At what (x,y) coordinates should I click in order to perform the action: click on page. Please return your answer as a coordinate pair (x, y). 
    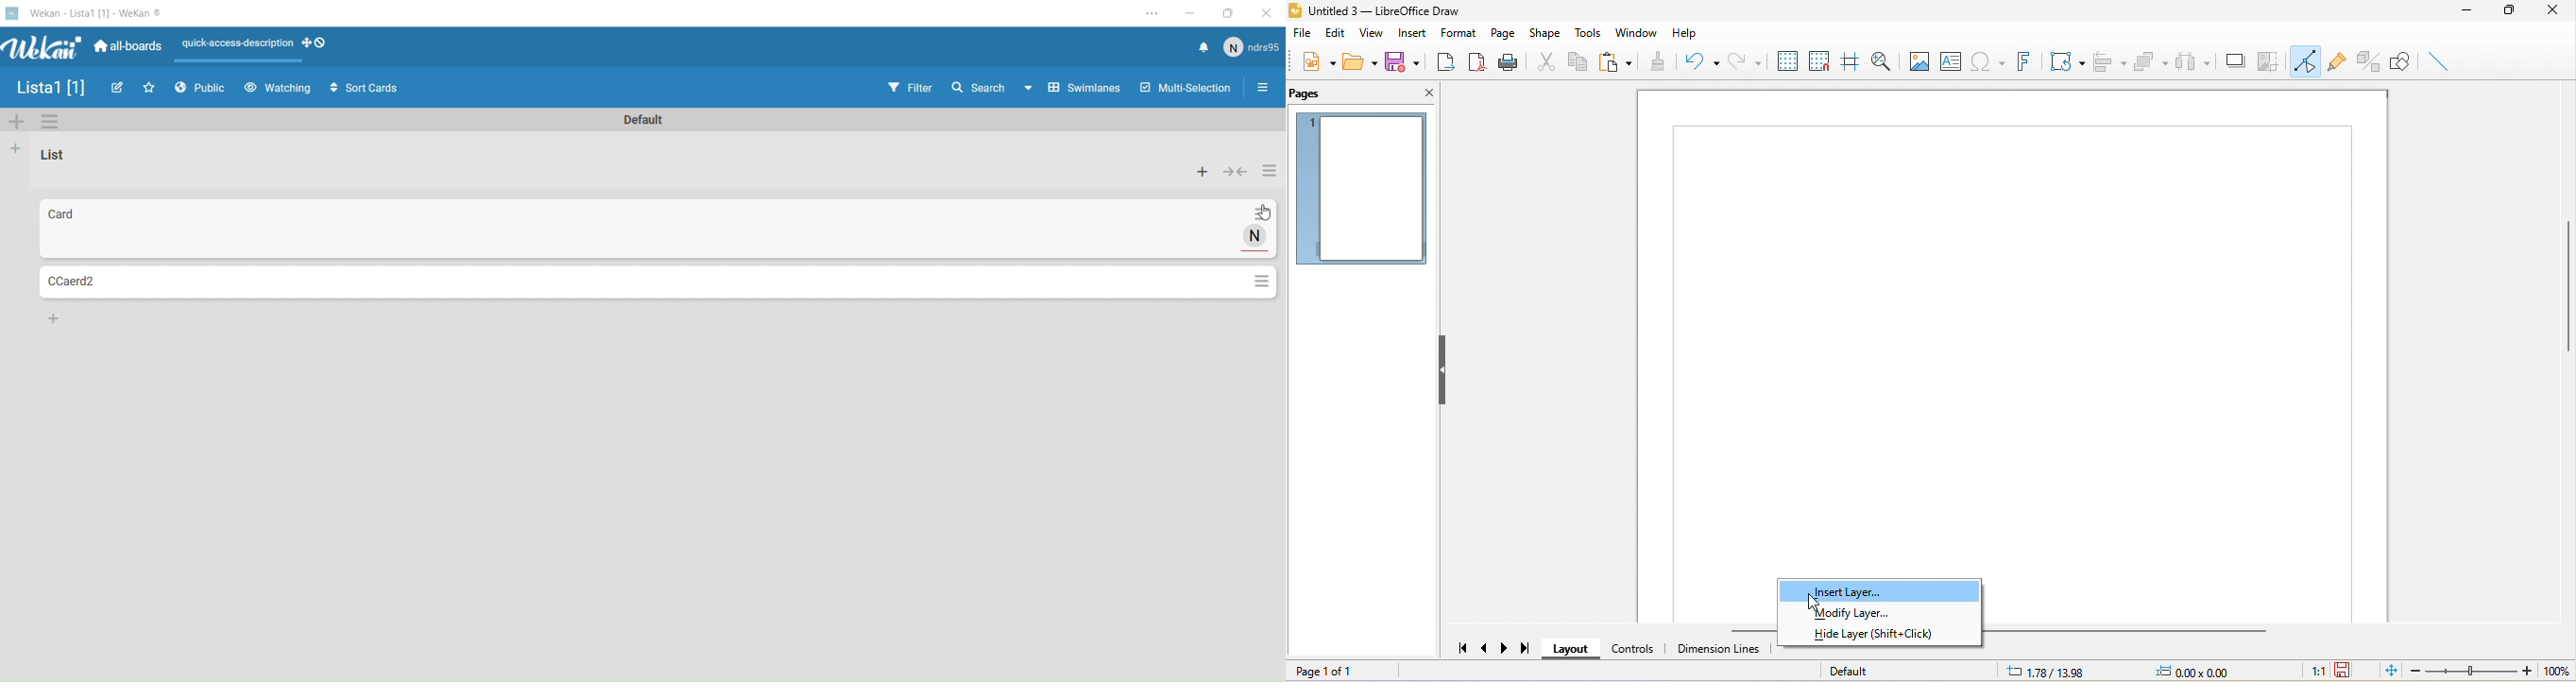
    Looking at the image, I should click on (1502, 33).